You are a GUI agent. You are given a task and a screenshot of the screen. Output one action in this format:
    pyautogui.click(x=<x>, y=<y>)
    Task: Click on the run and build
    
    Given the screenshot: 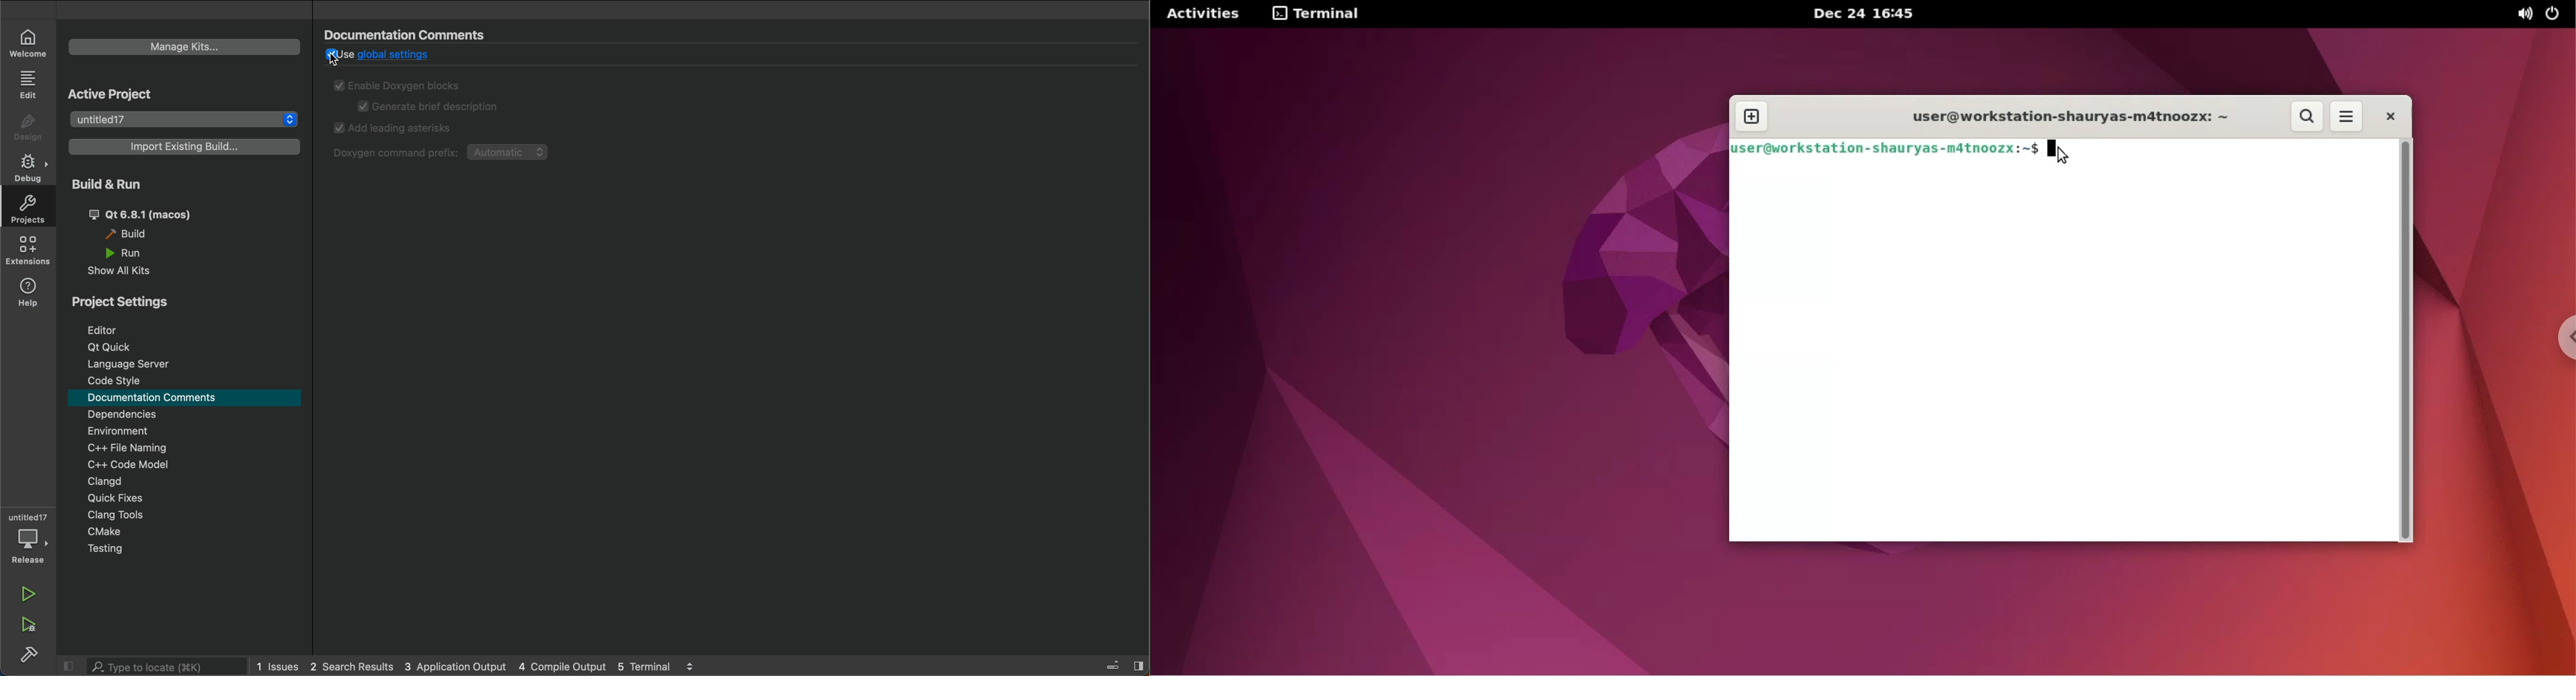 What is the action you would take?
    pyautogui.click(x=31, y=625)
    